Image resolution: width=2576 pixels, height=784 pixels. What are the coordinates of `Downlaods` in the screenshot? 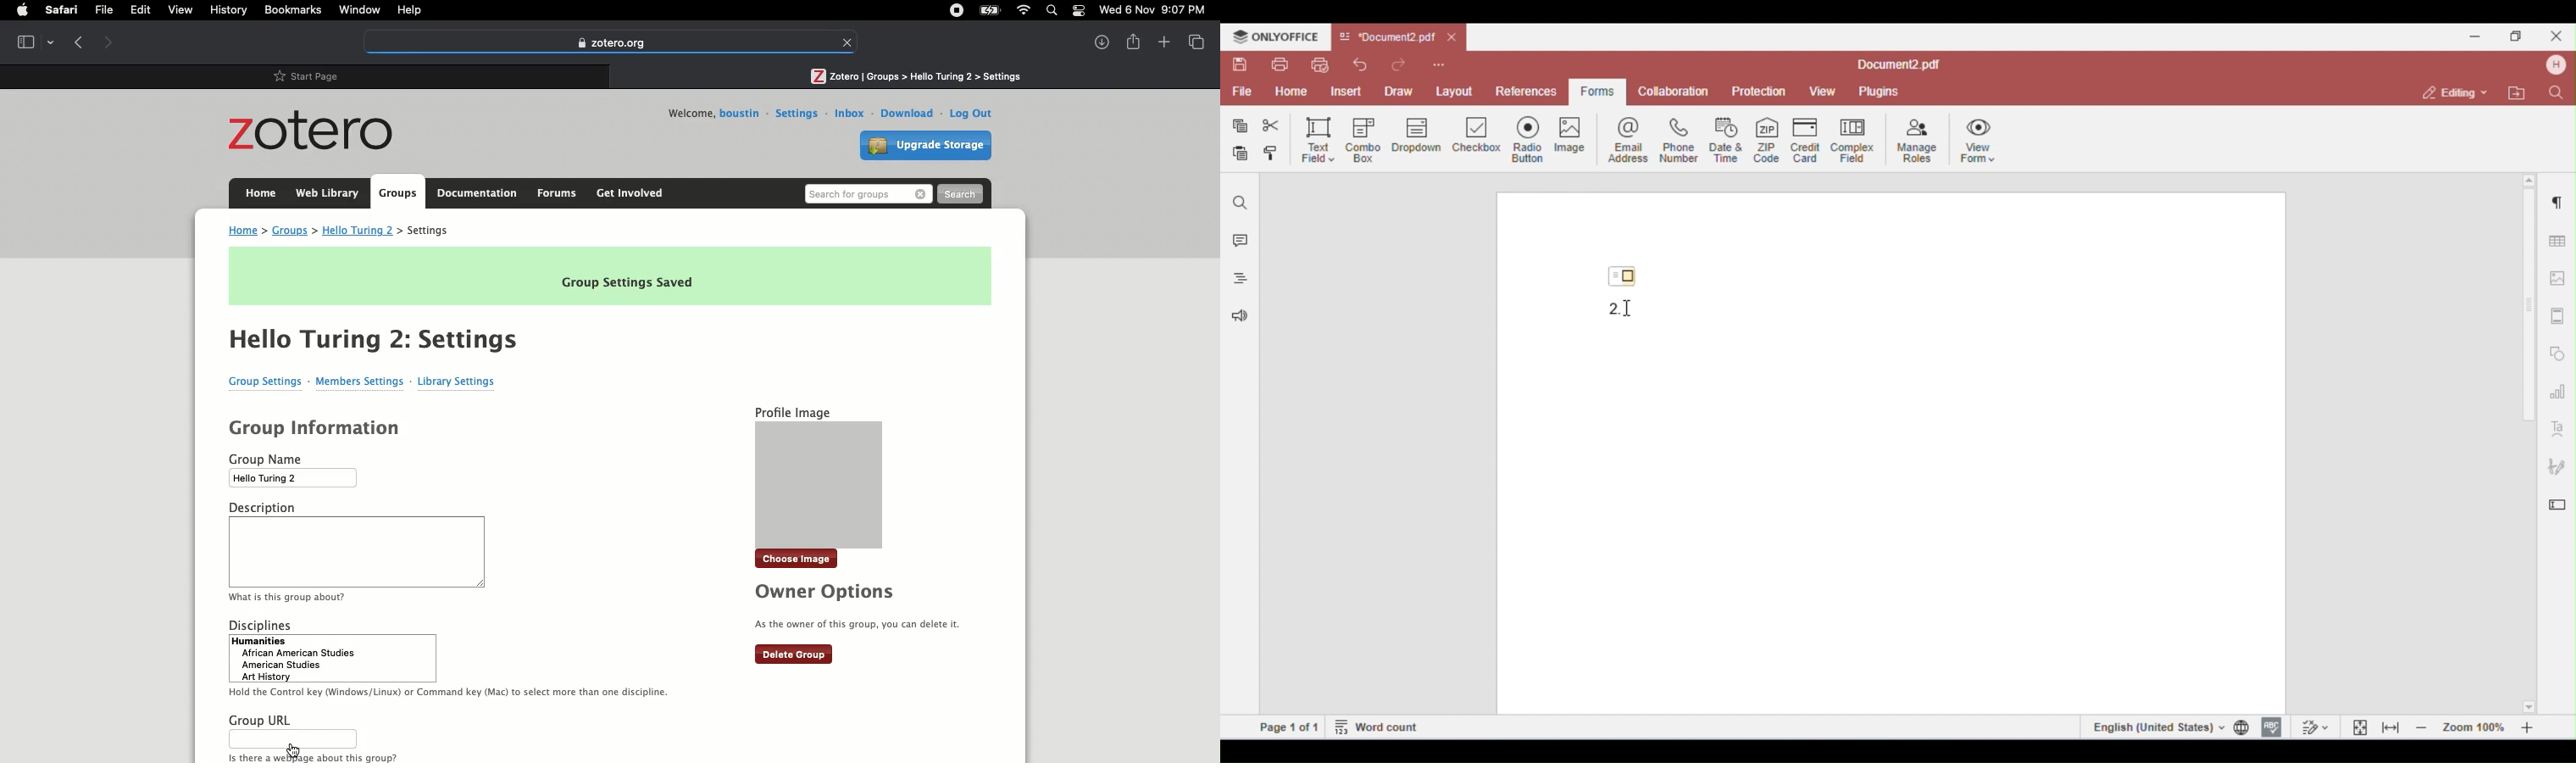 It's located at (1096, 41).